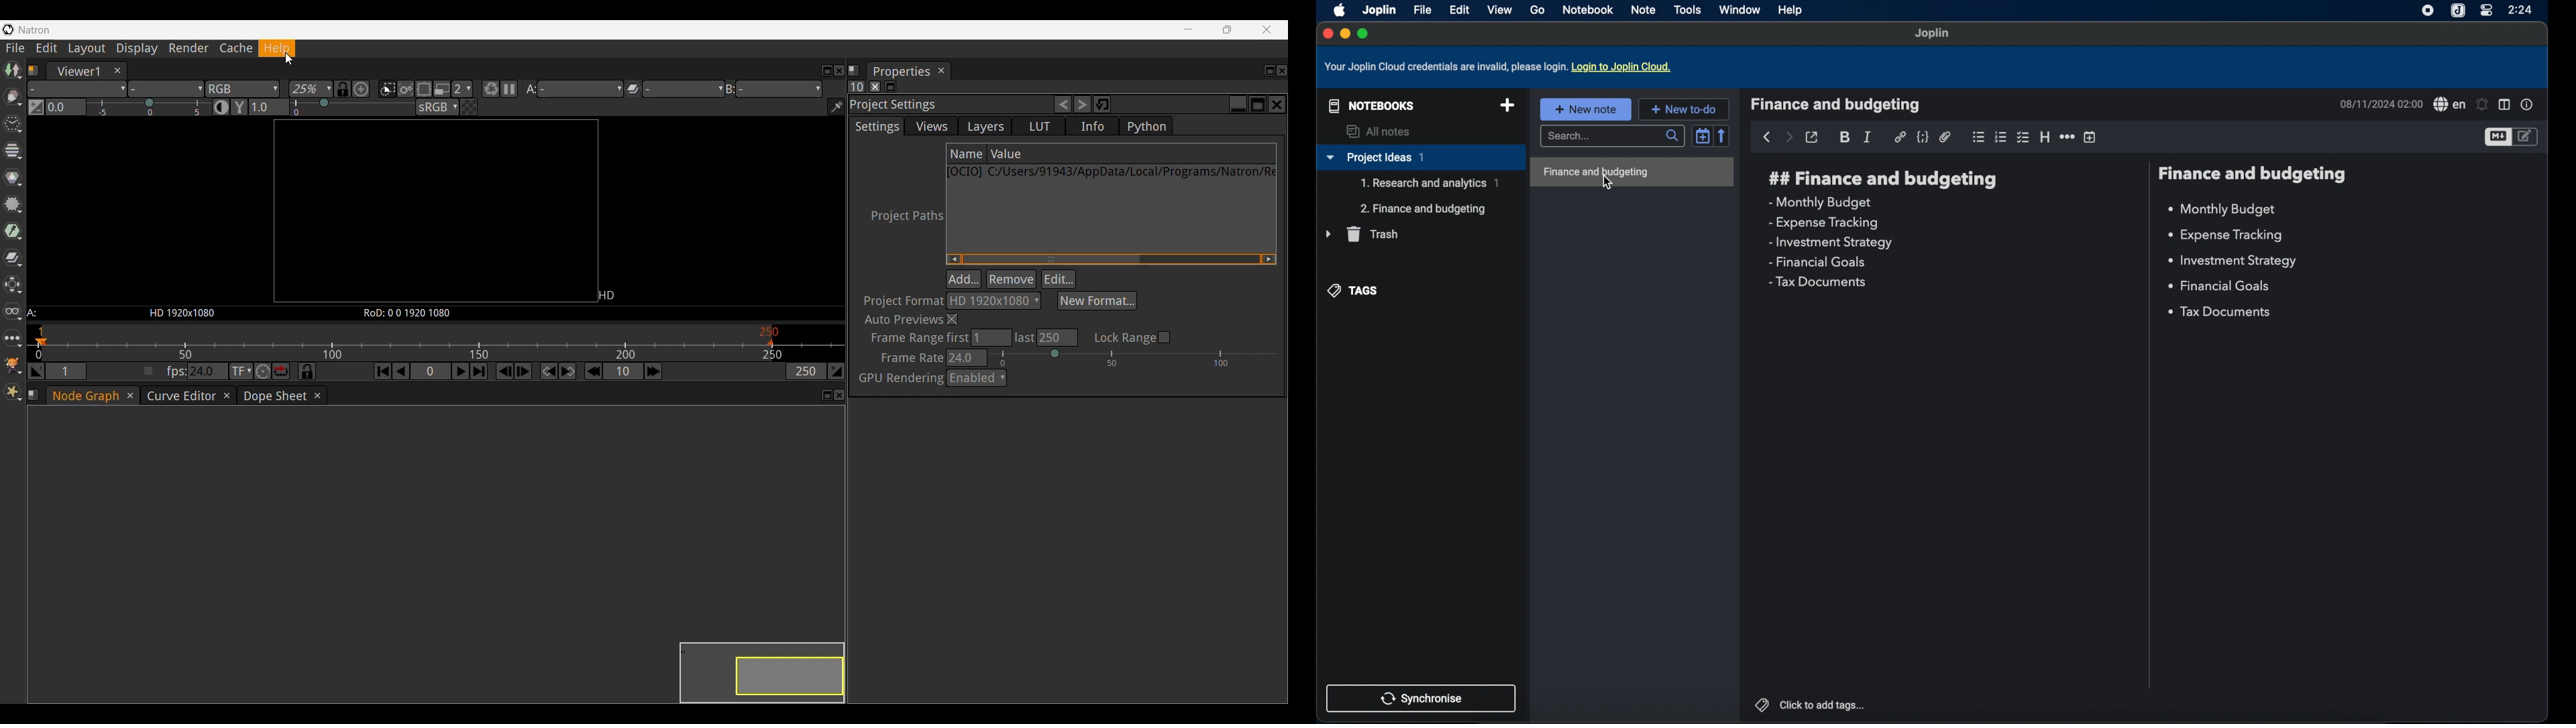 This screenshot has height=728, width=2576. What do you see at coordinates (1326, 33) in the screenshot?
I see `close` at bounding box center [1326, 33].